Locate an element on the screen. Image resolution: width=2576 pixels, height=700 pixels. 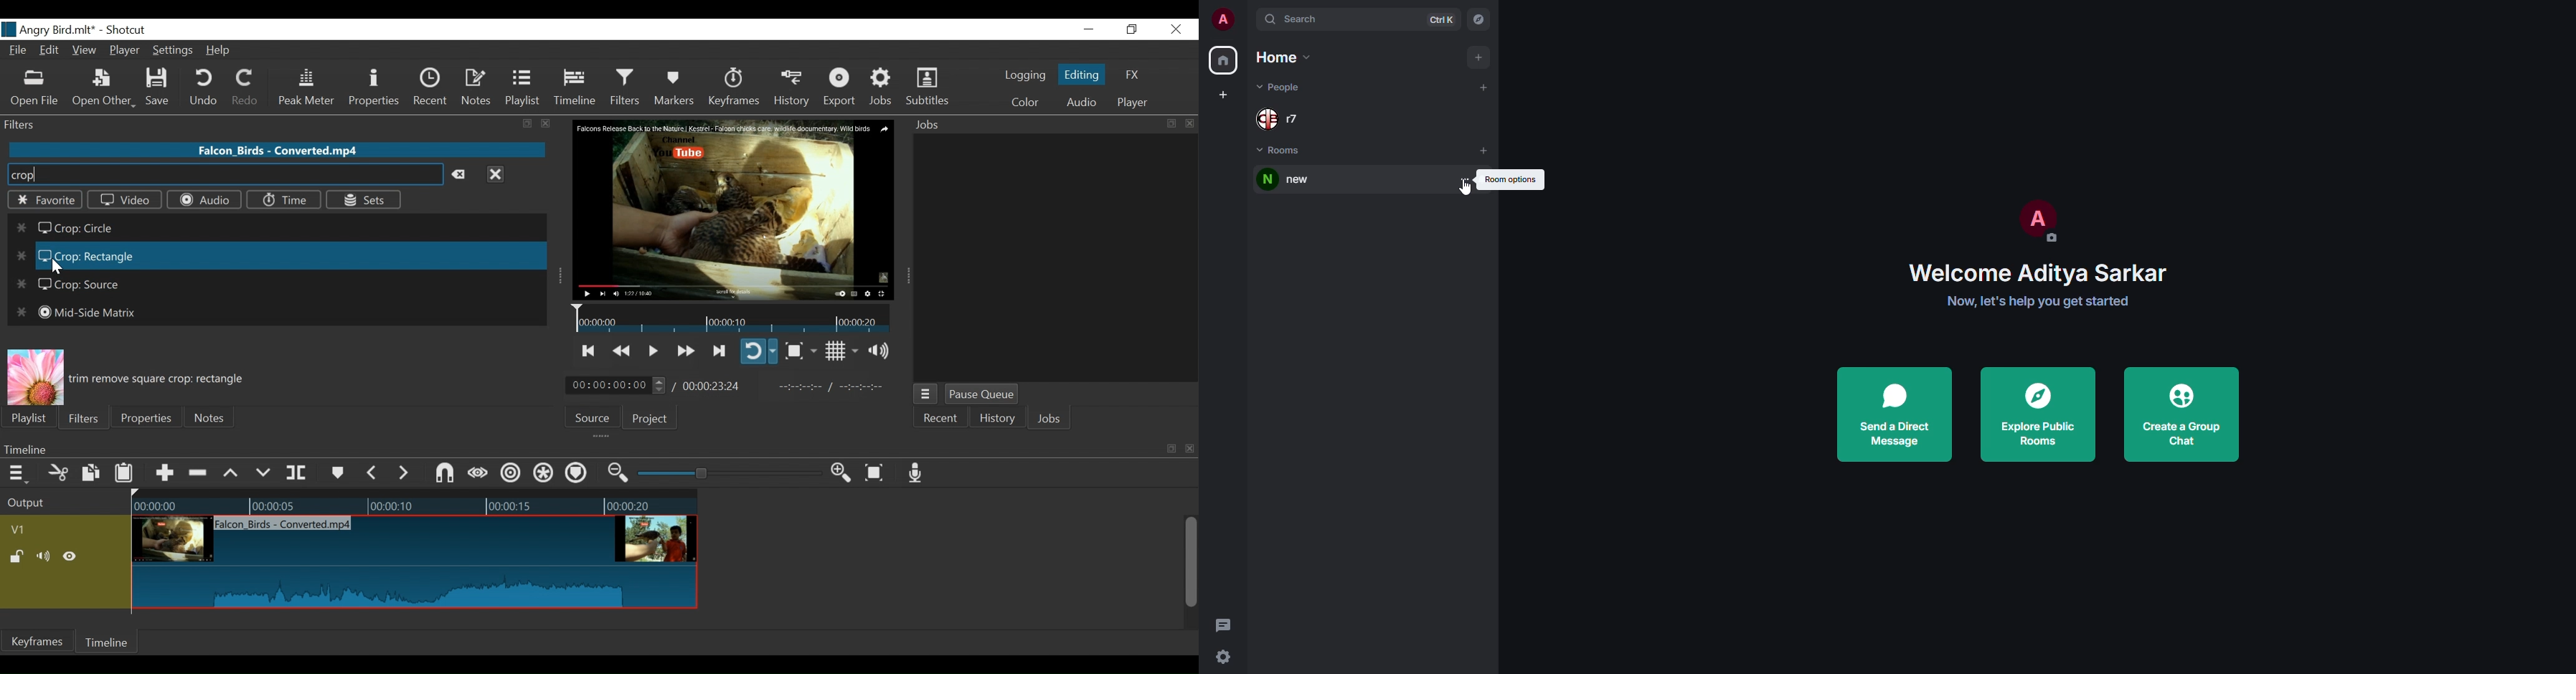
close is located at coordinates (1191, 449).